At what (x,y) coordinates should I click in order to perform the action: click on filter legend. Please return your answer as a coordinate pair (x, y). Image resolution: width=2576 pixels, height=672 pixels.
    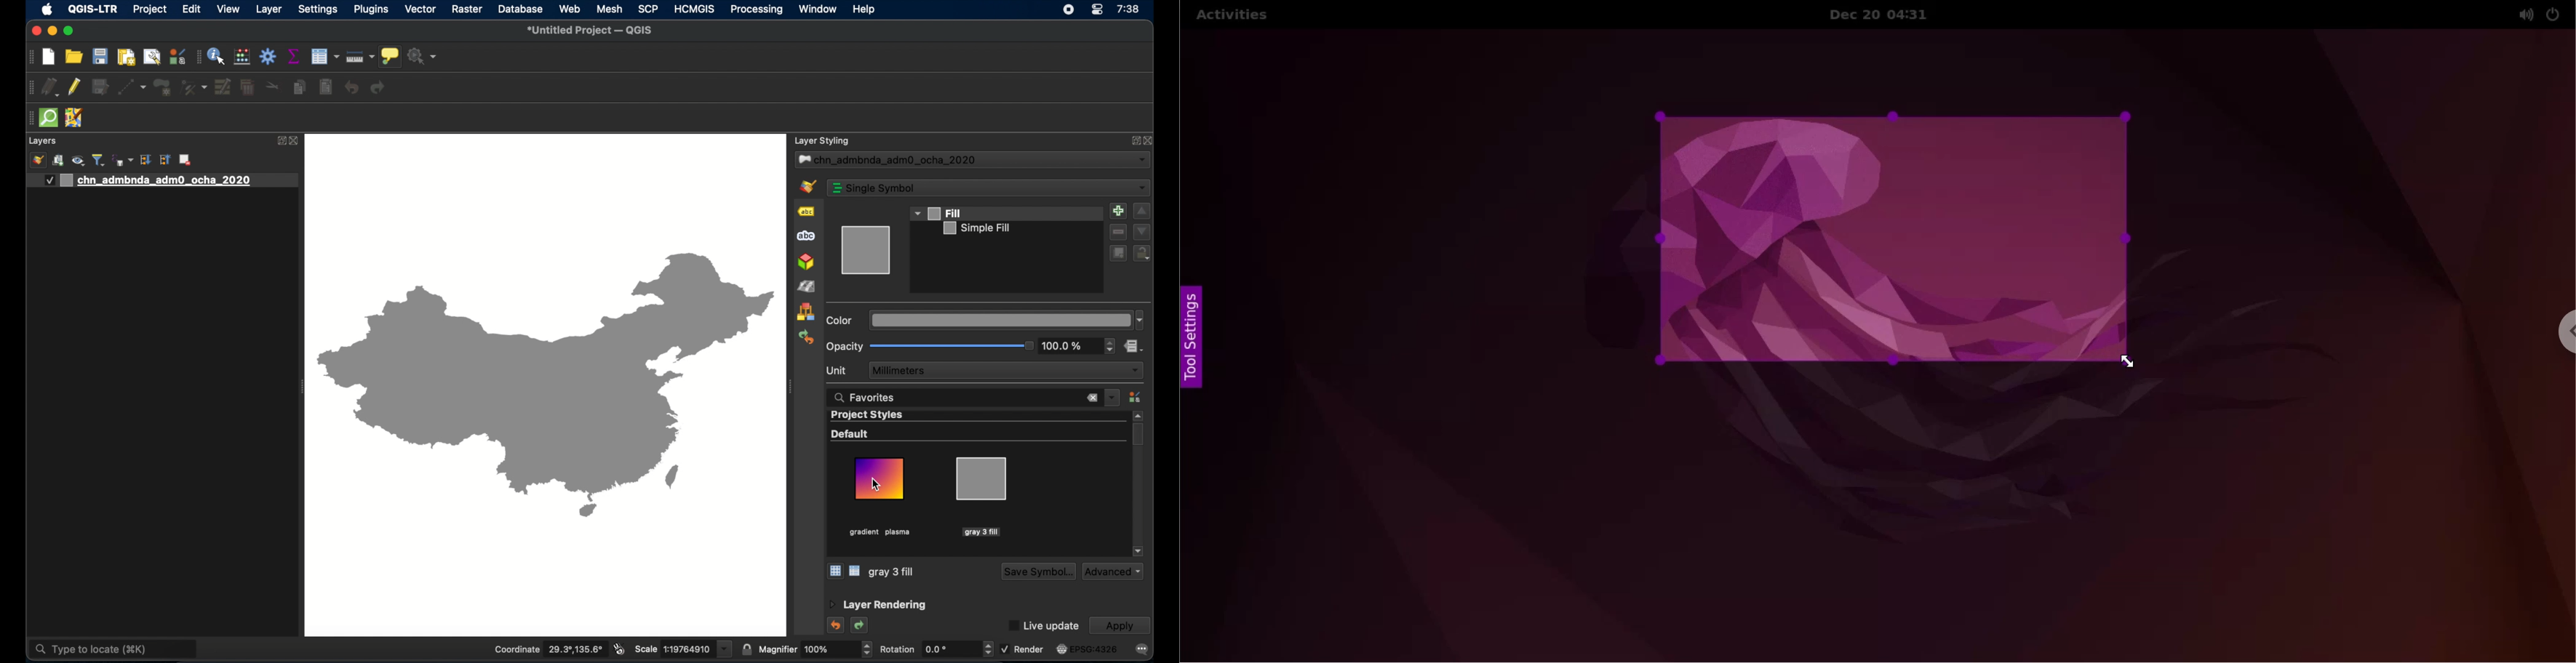
    Looking at the image, I should click on (99, 160).